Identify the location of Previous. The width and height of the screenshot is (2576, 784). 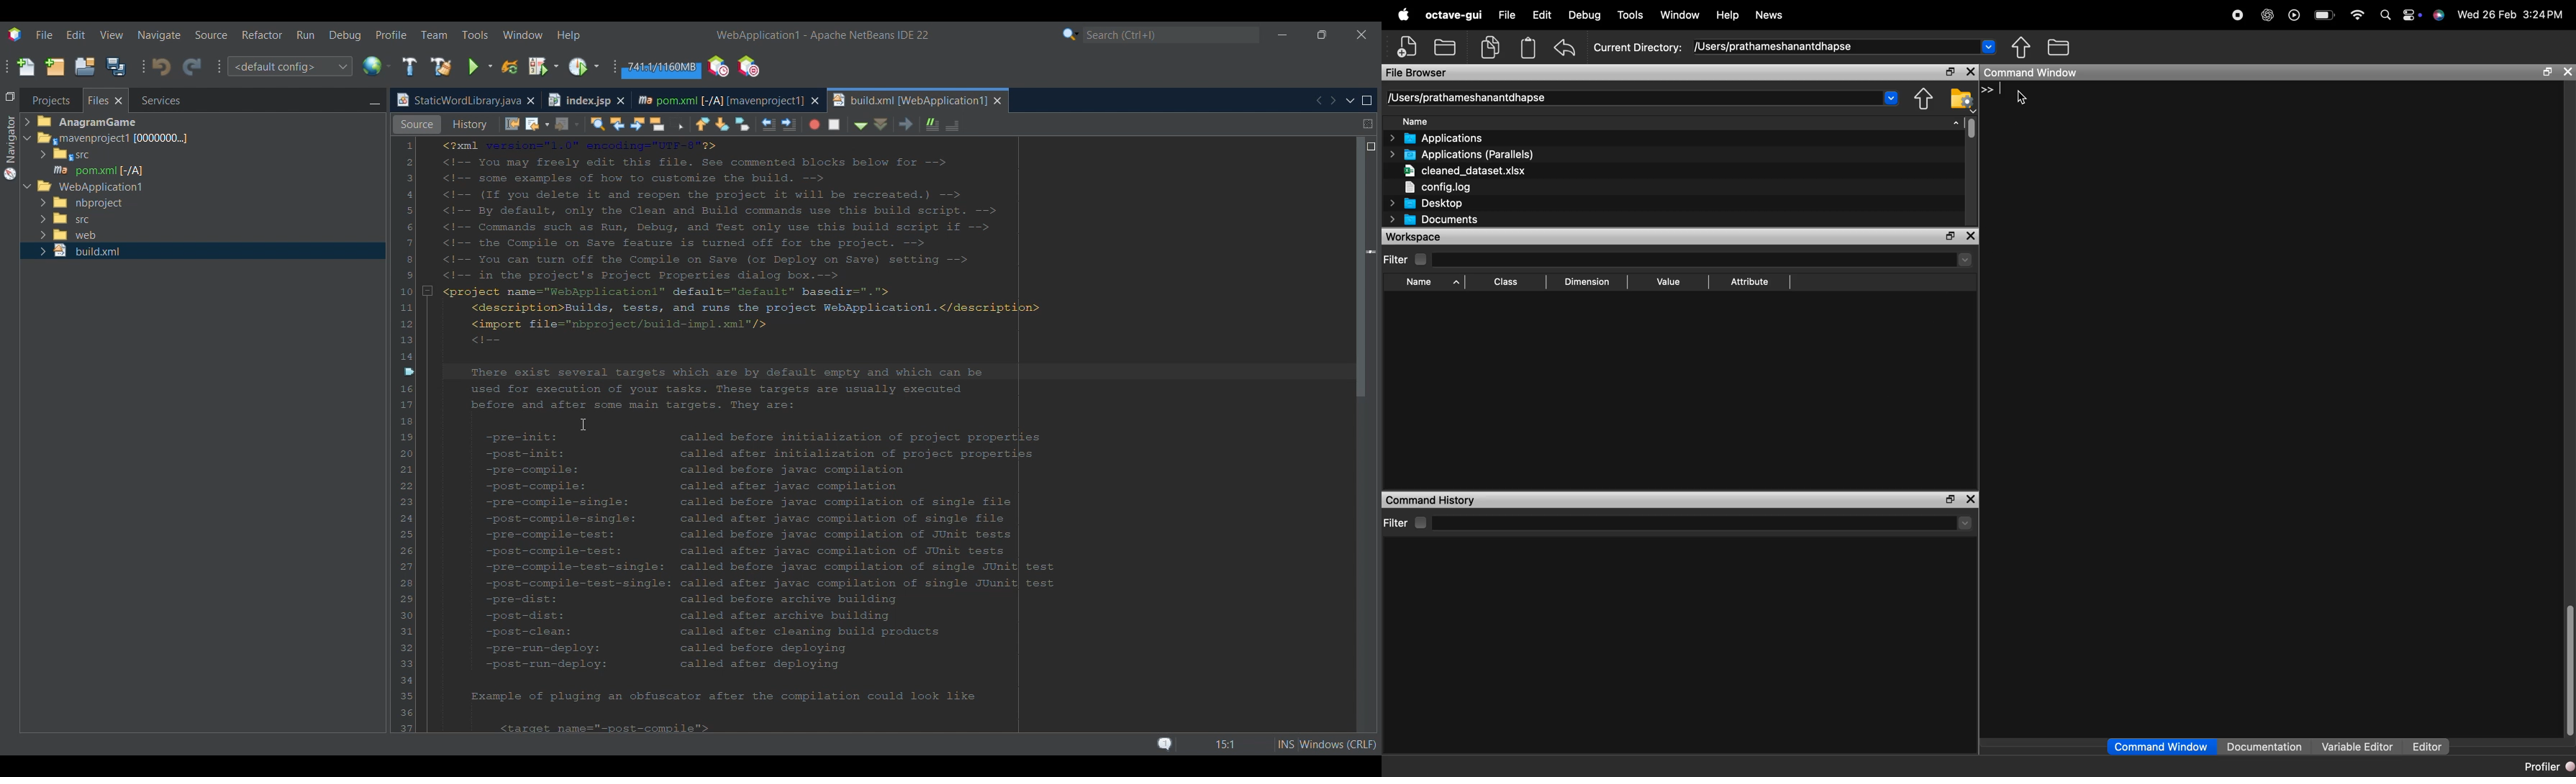
(1318, 101).